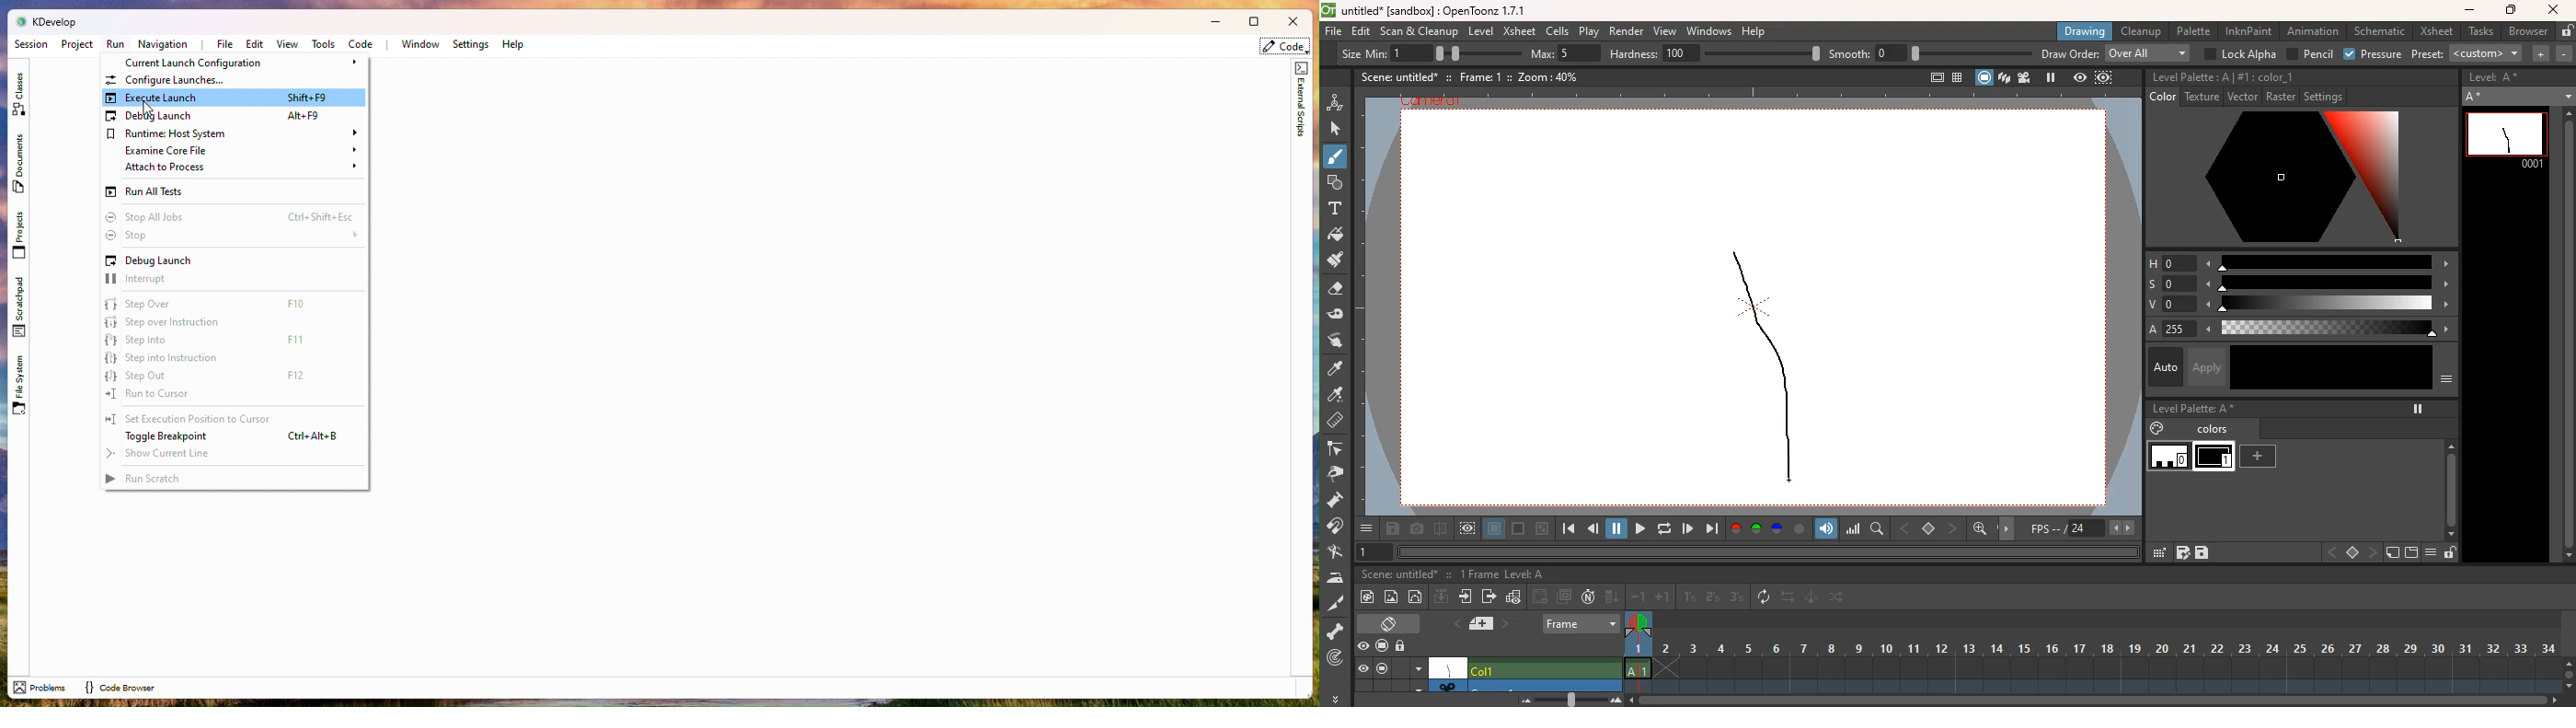 Image resolution: width=2576 pixels, height=728 pixels. I want to click on stop, so click(1930, 529).